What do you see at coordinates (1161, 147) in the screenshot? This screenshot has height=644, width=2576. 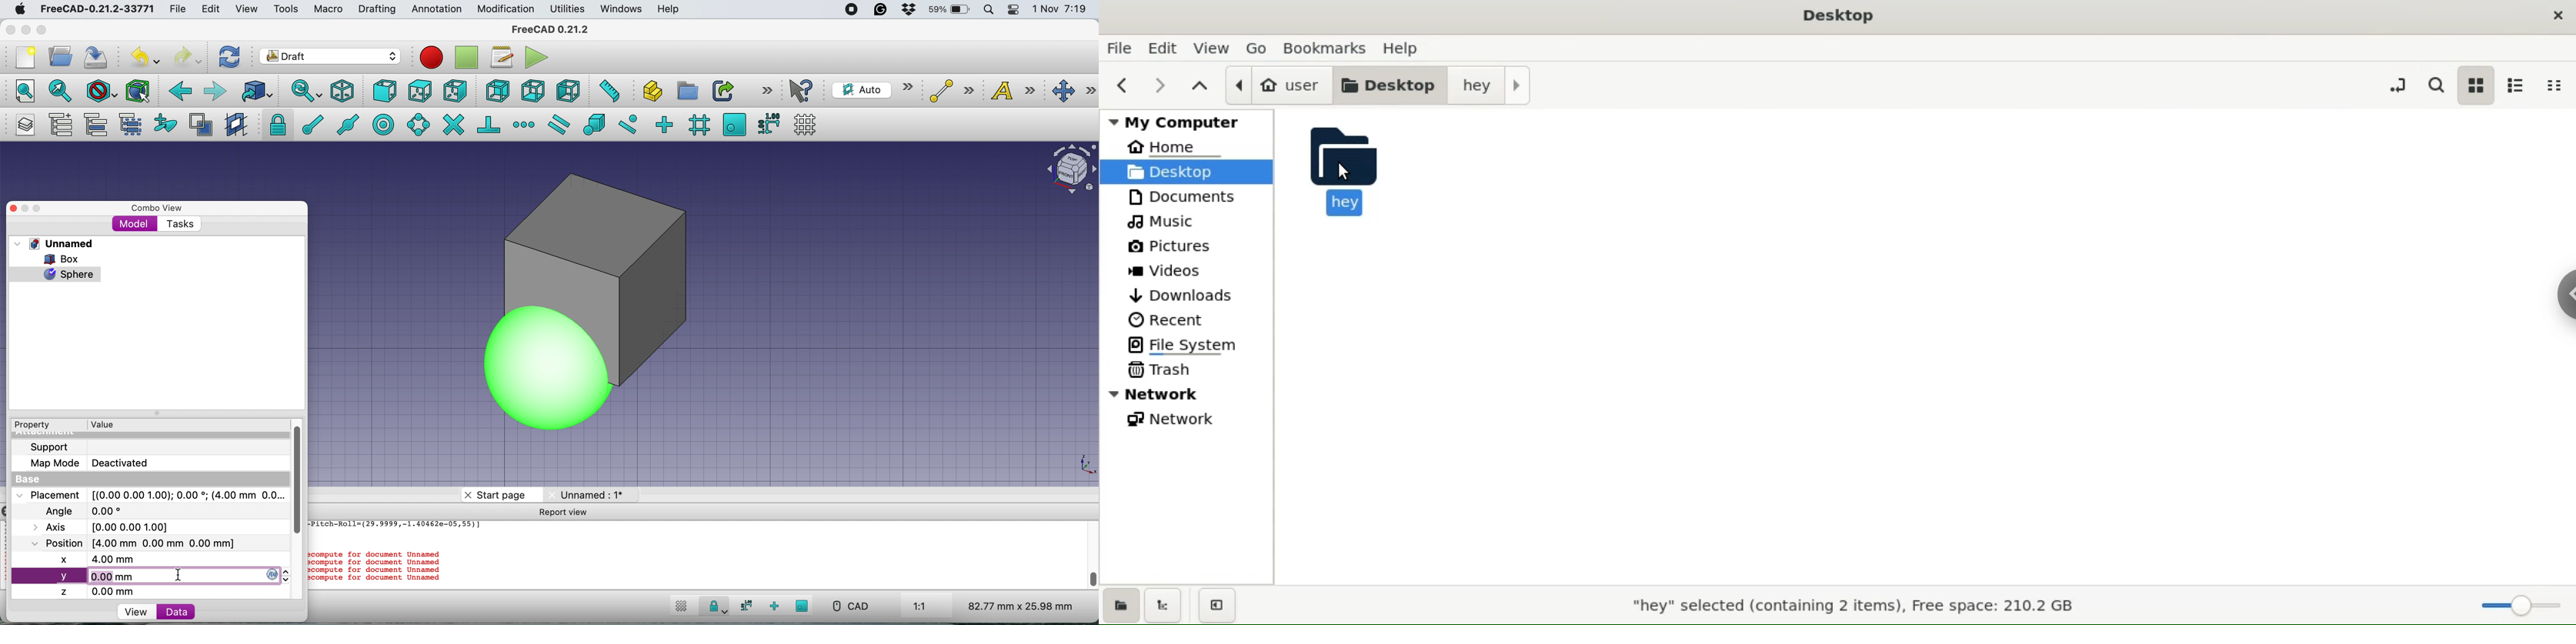 I see `home` at bounding box center [1161, 147].